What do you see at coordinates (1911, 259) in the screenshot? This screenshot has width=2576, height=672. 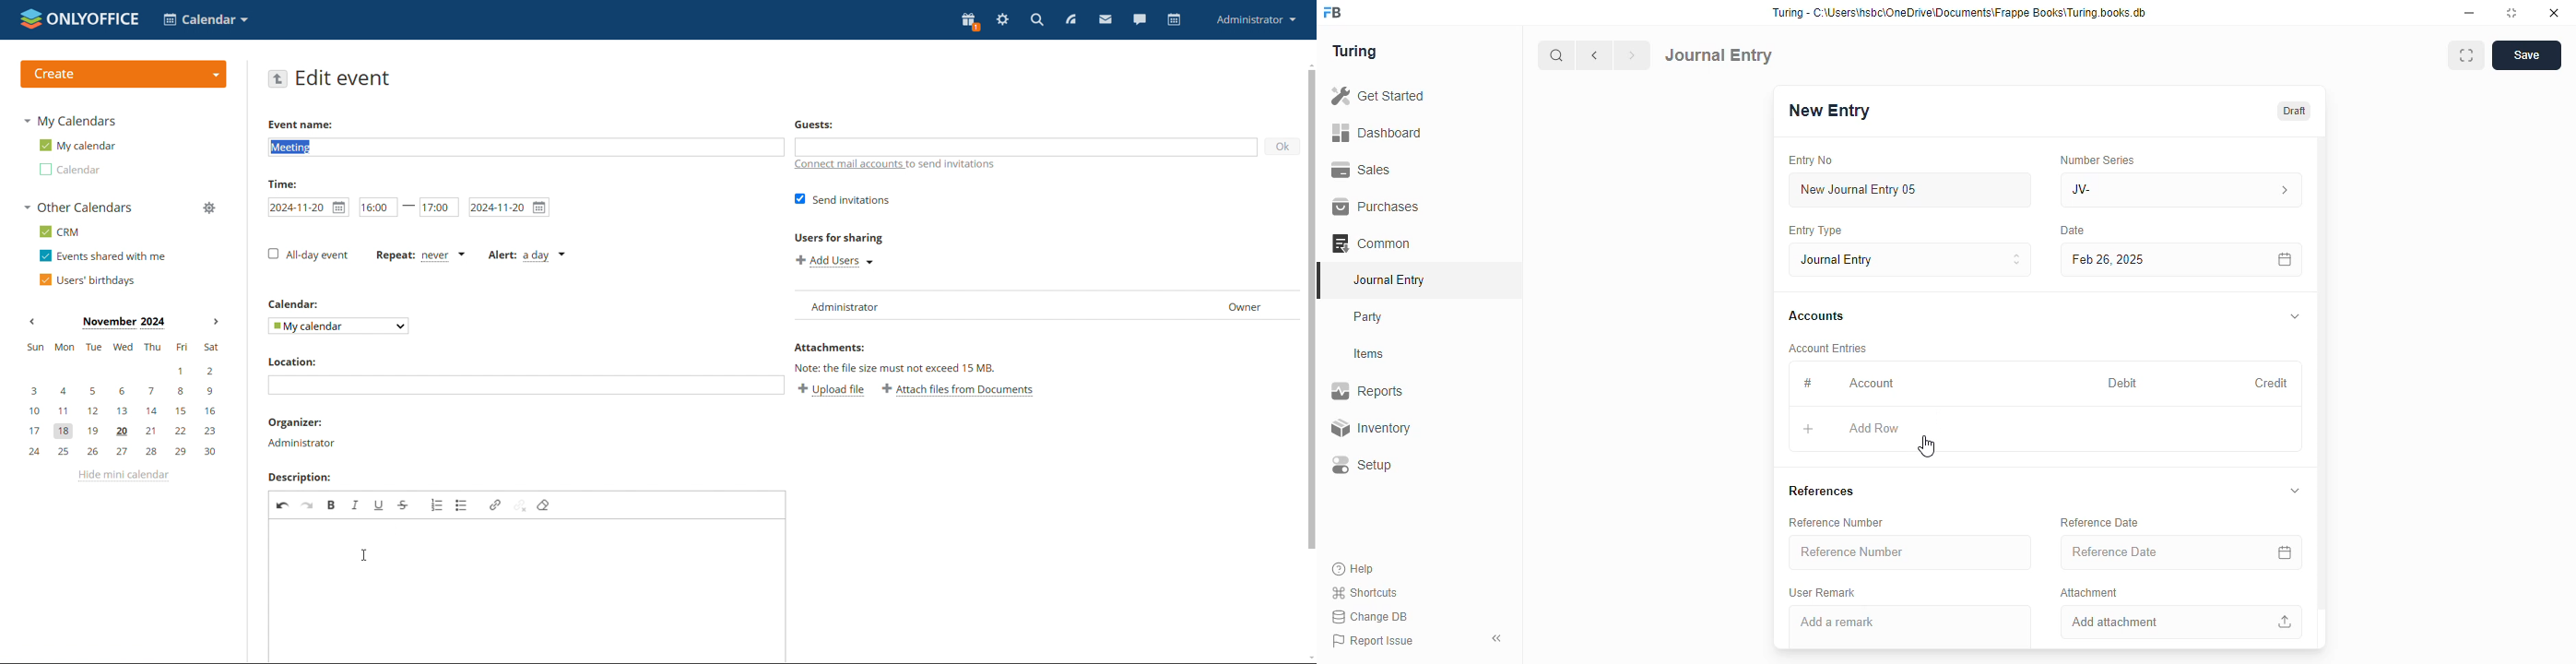 I see `journal entry` at bounding box center [1911, 259].